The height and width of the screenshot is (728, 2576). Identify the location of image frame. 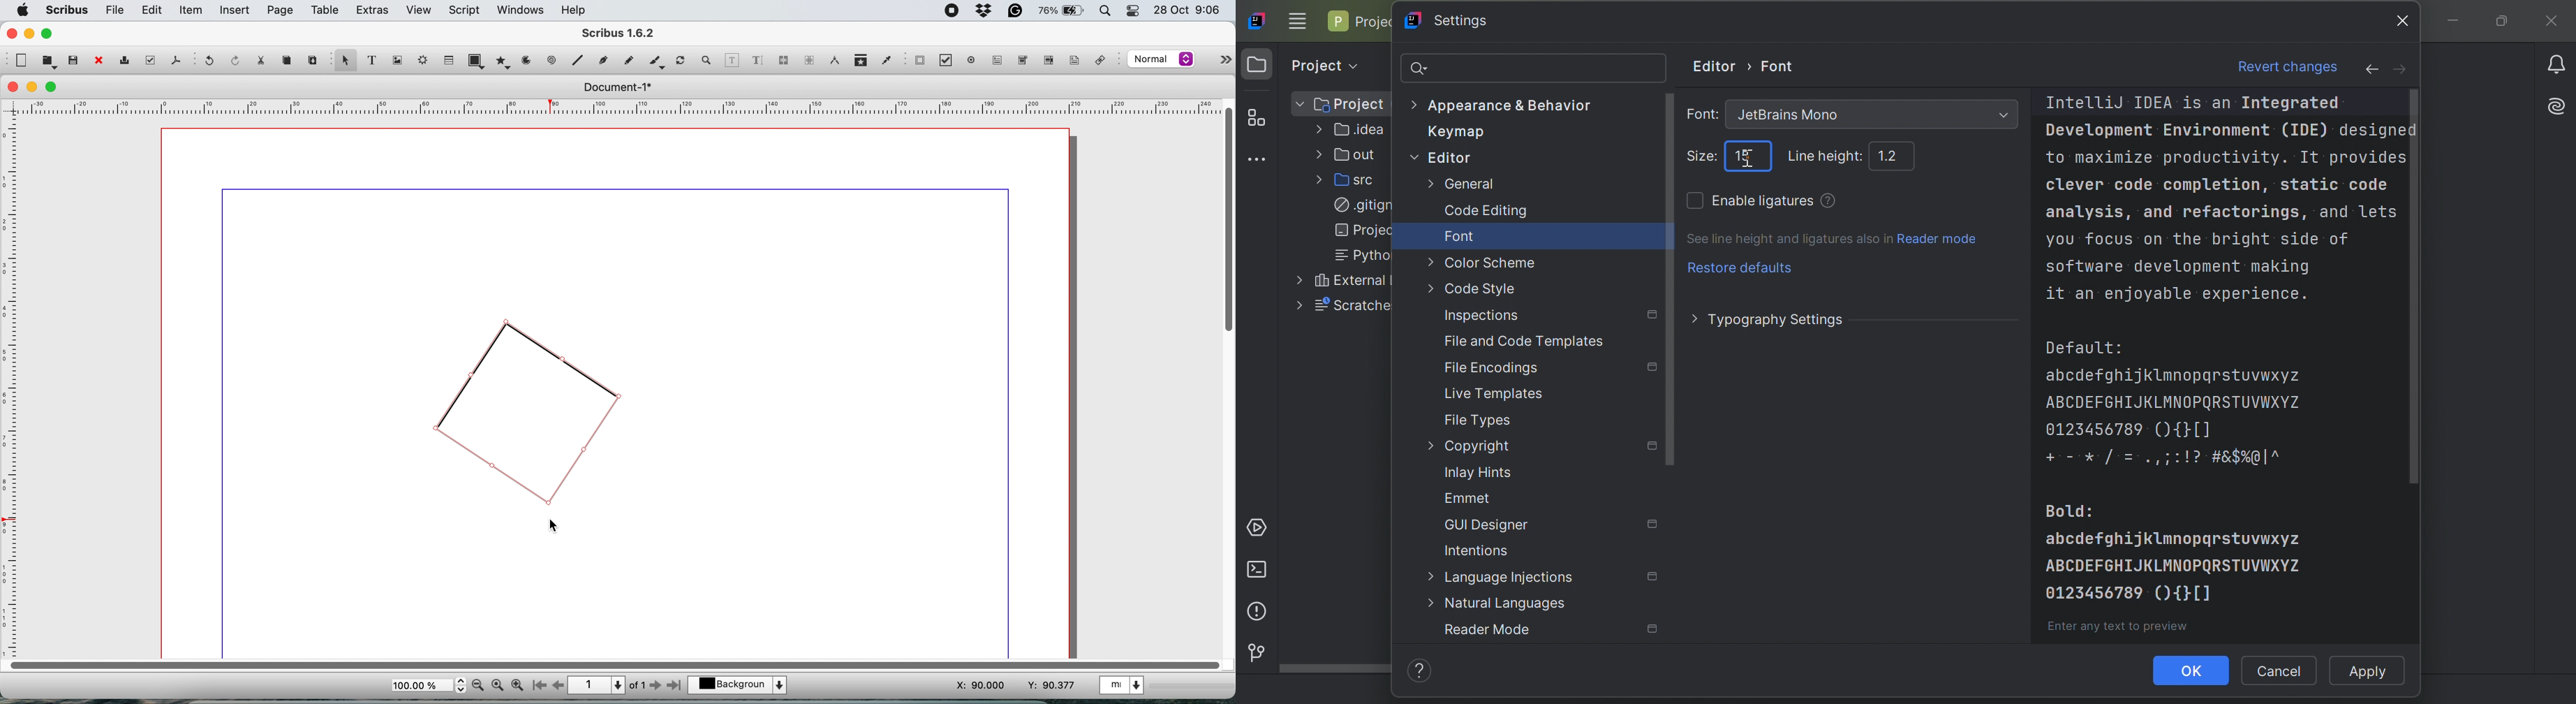
(400, 61).